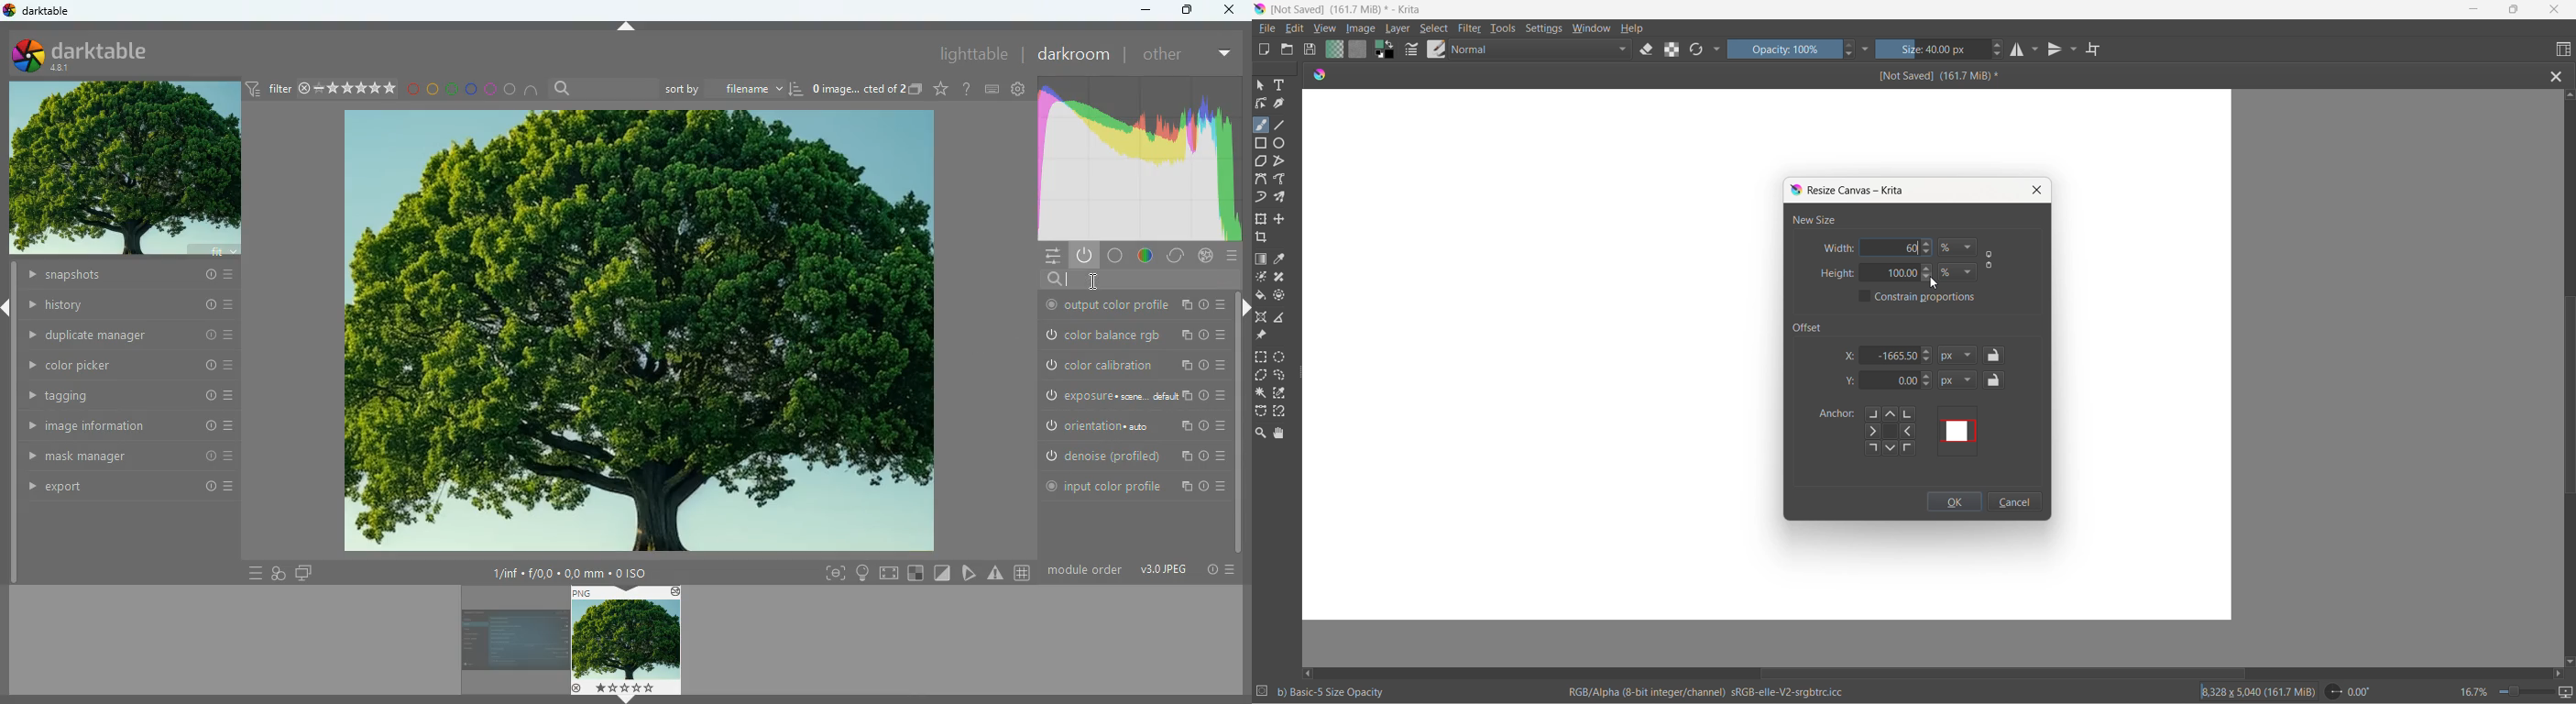 The height and width of the screenshot is (728, 2576). Describe the element at coordinates (1959, 431) in the screenshot. I see `offset using mapping` at that location.